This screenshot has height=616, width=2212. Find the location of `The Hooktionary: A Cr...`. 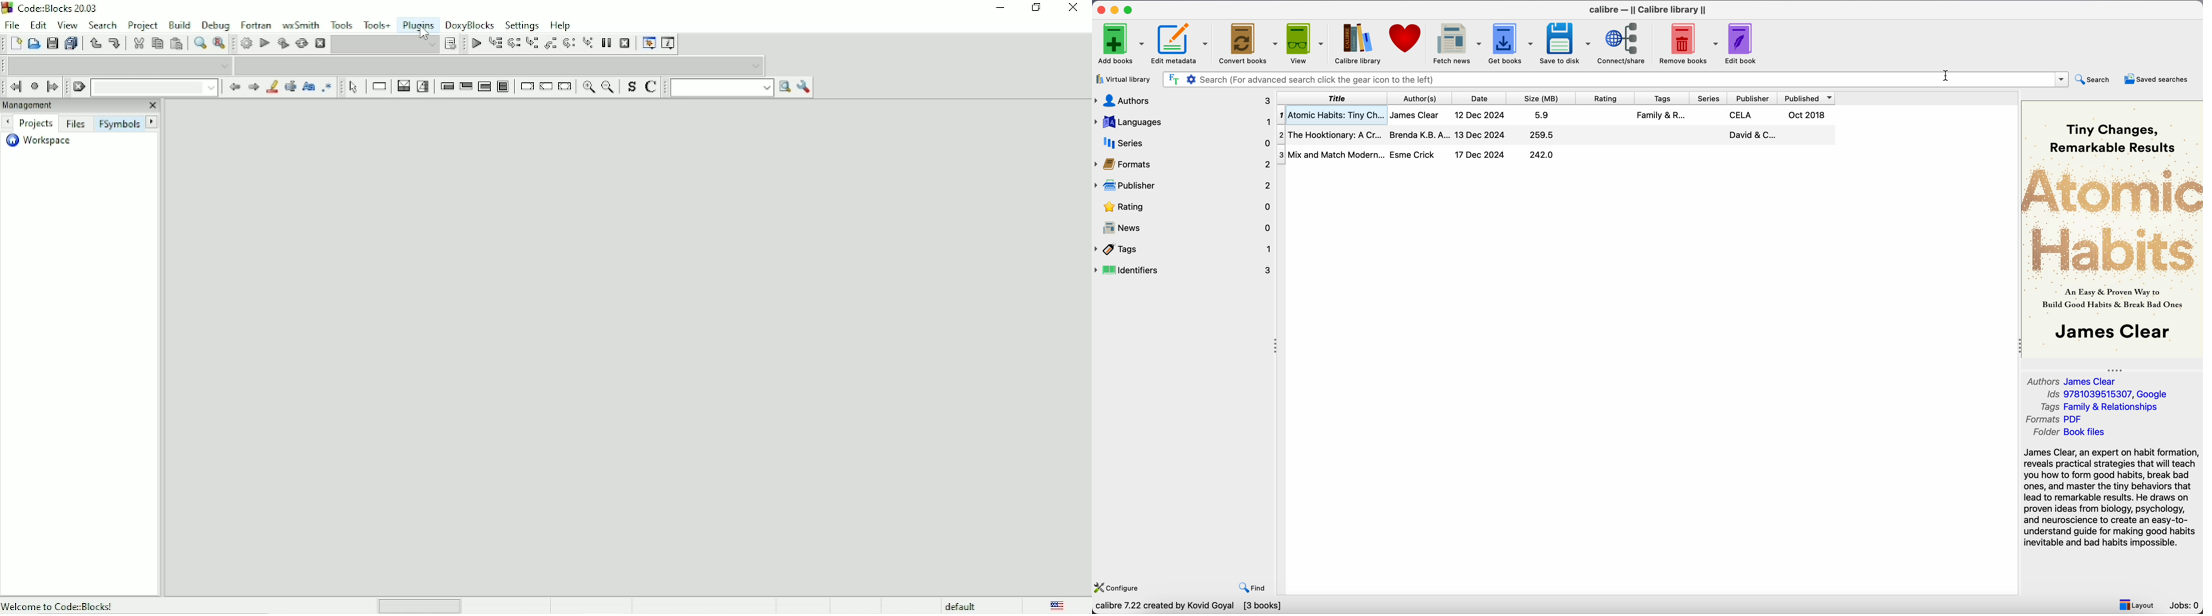

The Hooktionary: A Cr... is located at coordinates (1334, 135).